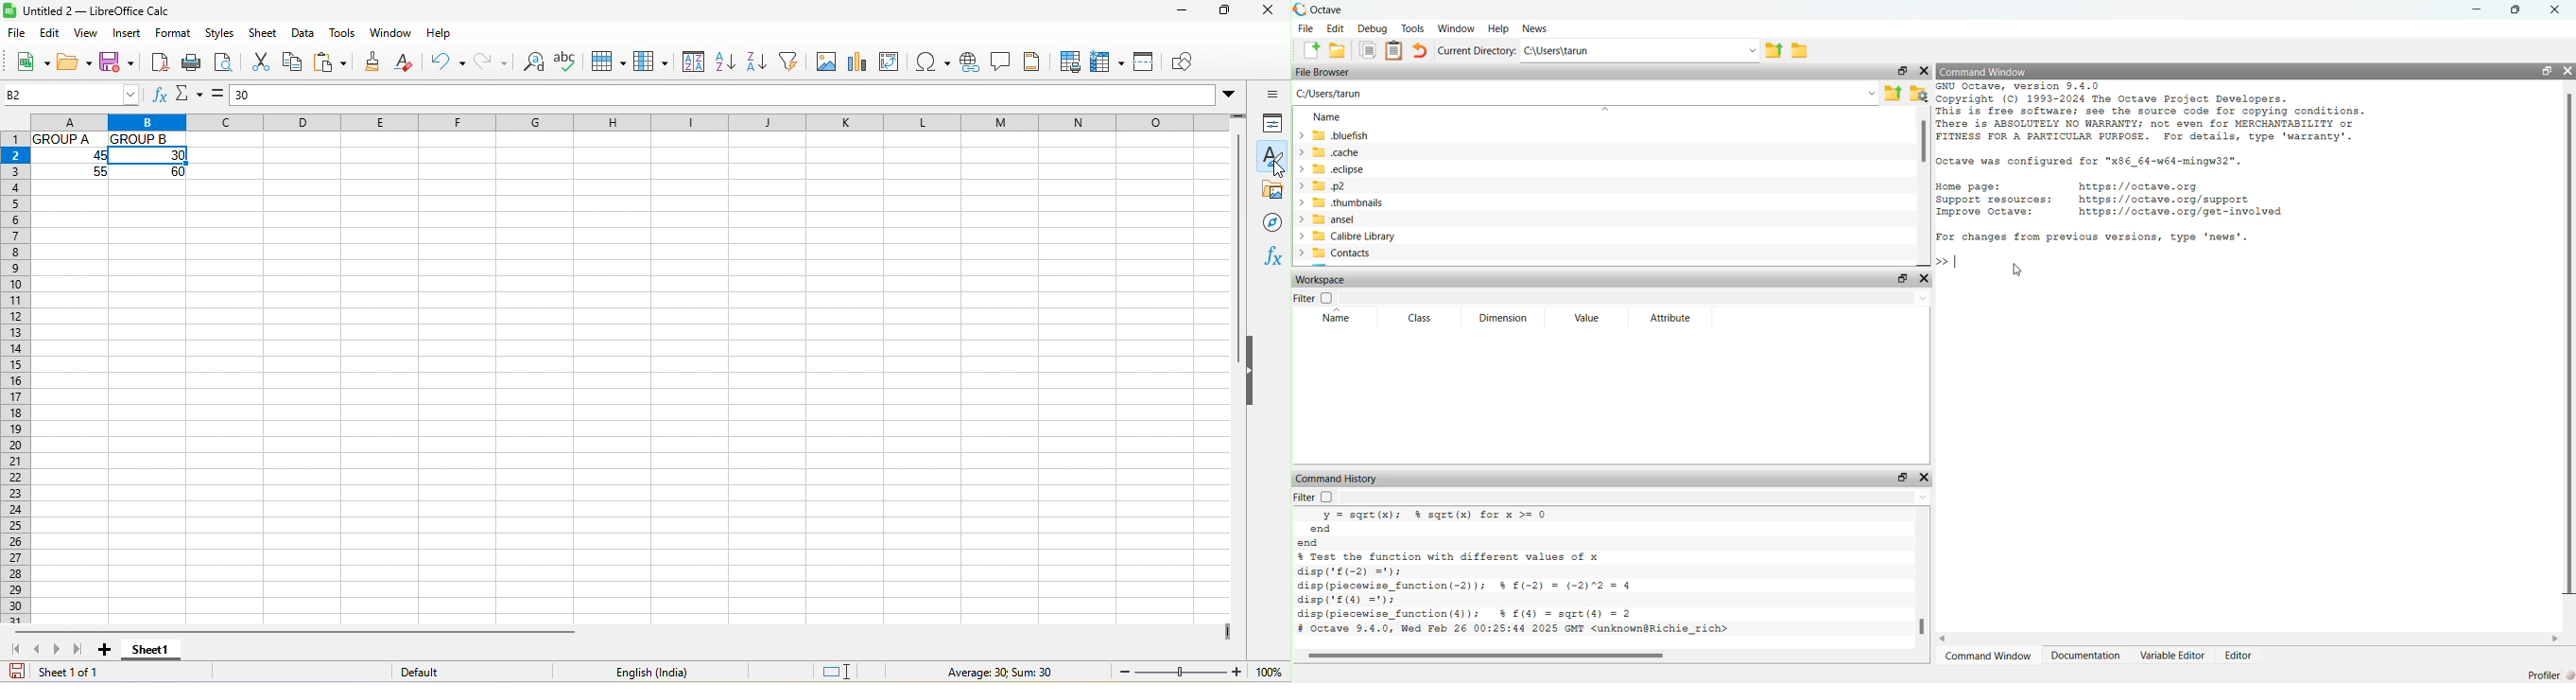  I want to click on File, so click(1306, 27).